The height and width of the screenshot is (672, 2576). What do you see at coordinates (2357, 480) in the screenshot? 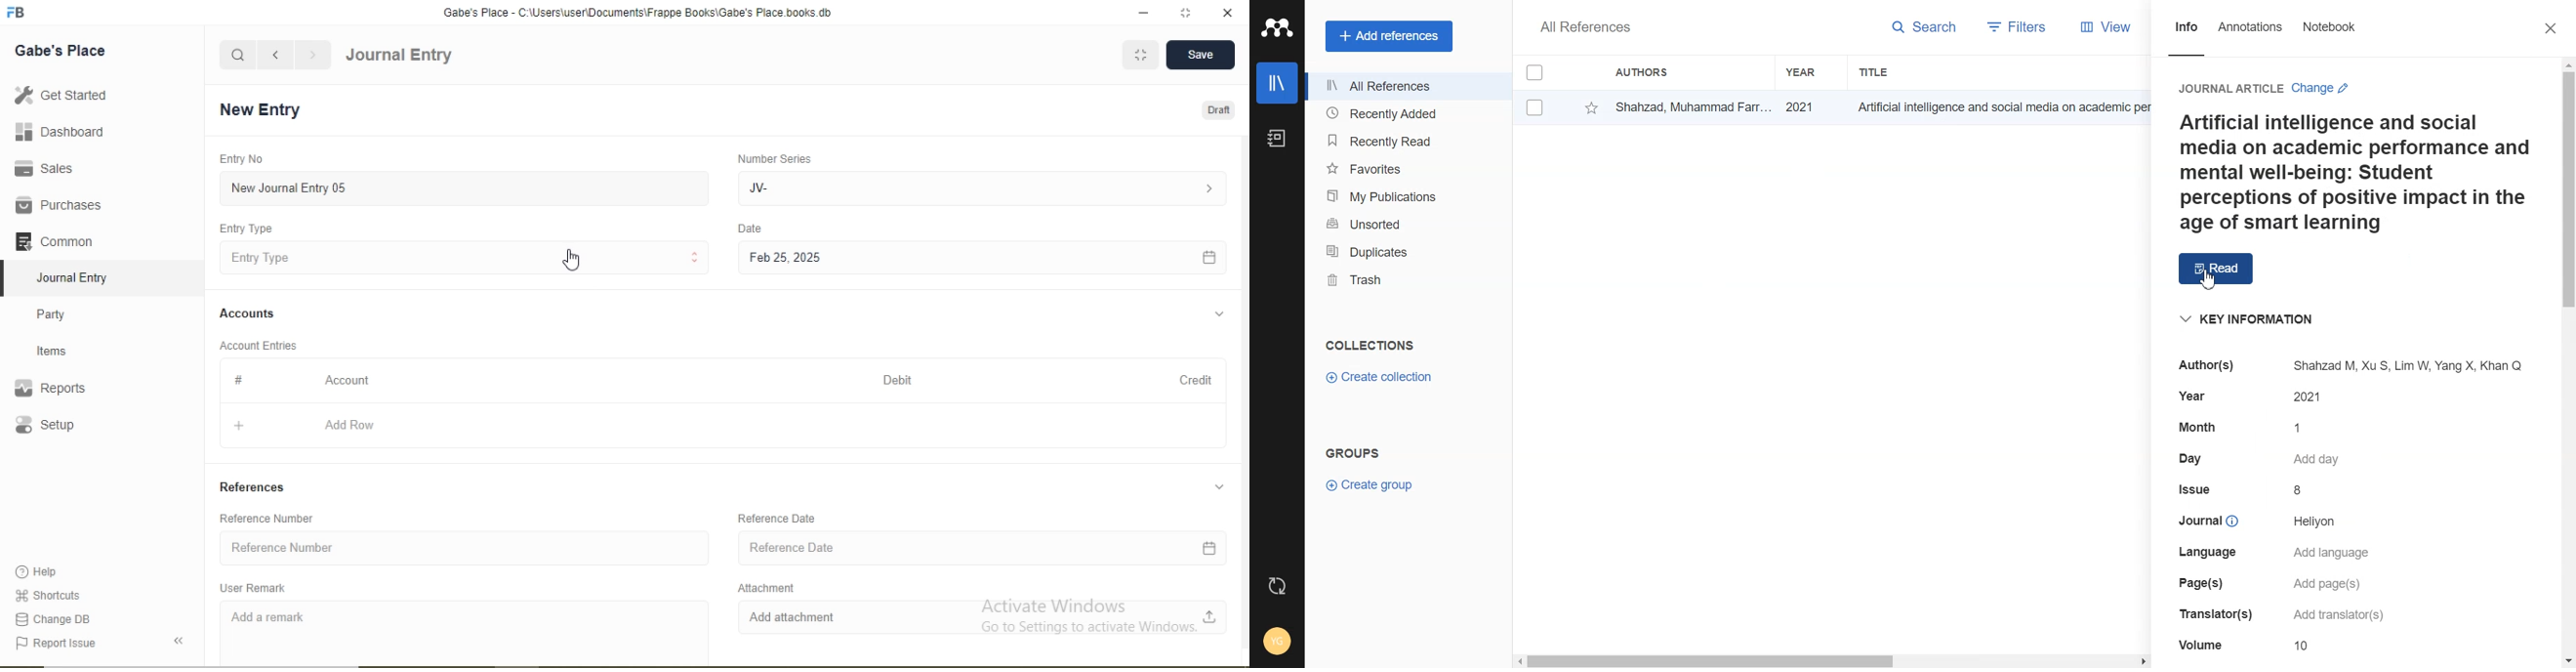
I see `Key information about authors, year, month, day, issue, journal and so on.` at bounding box center [2357, 480].